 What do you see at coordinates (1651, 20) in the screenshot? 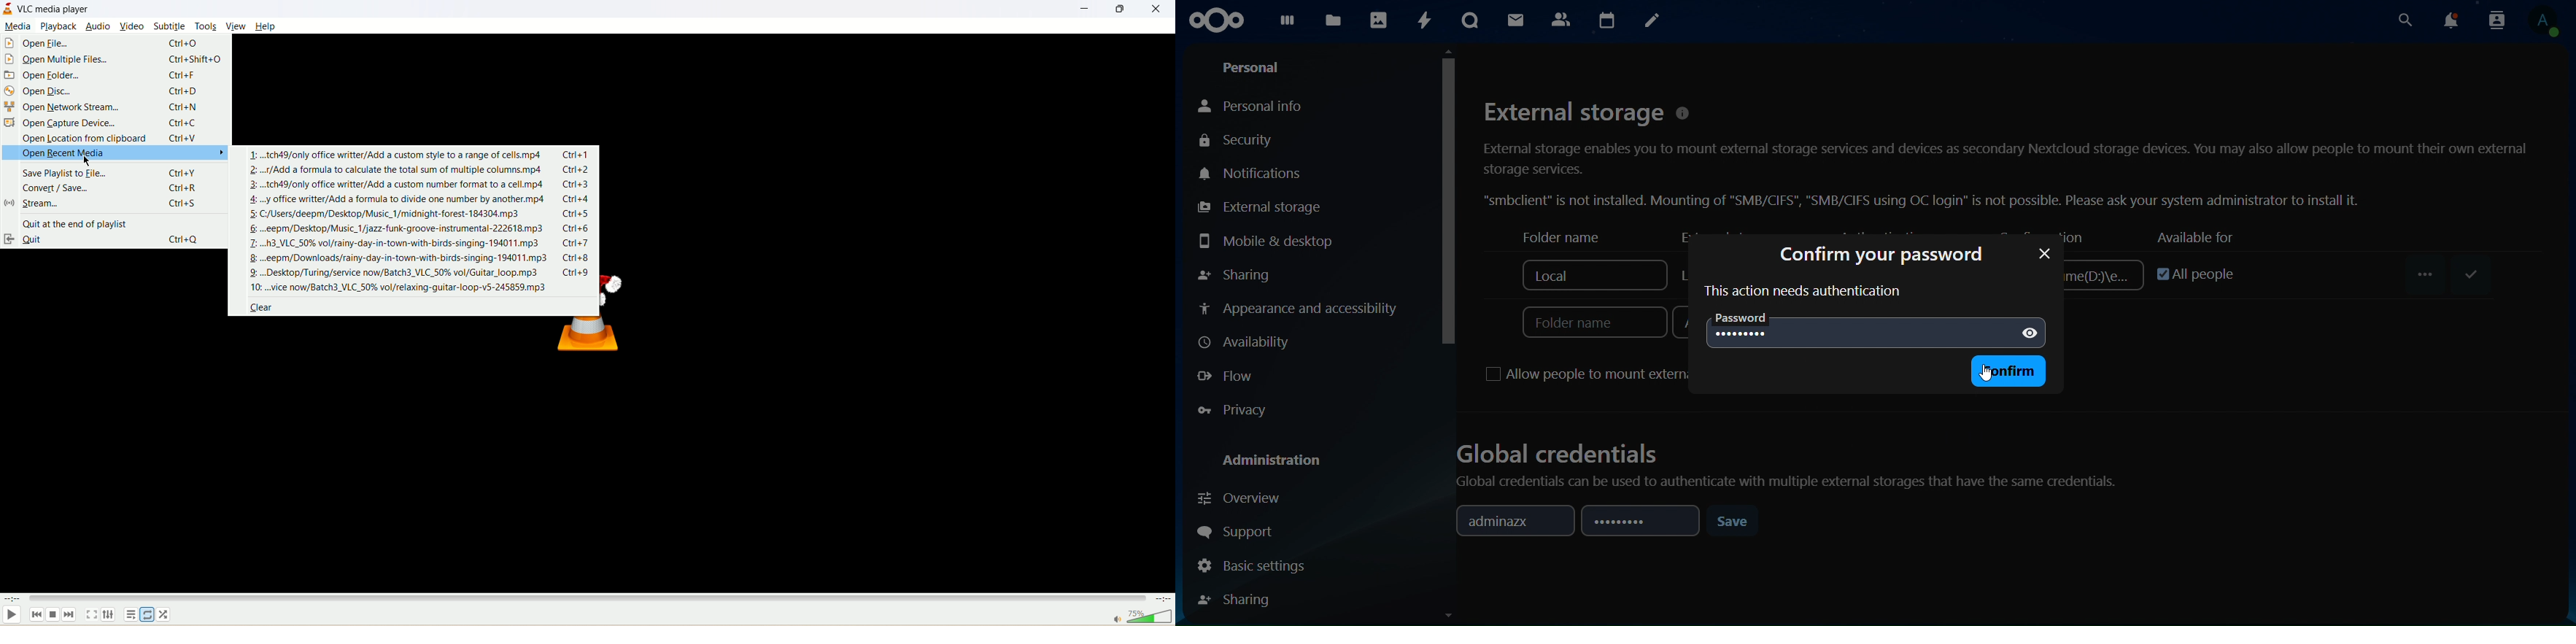
I see `notes` at bounding box center [1651, 20].